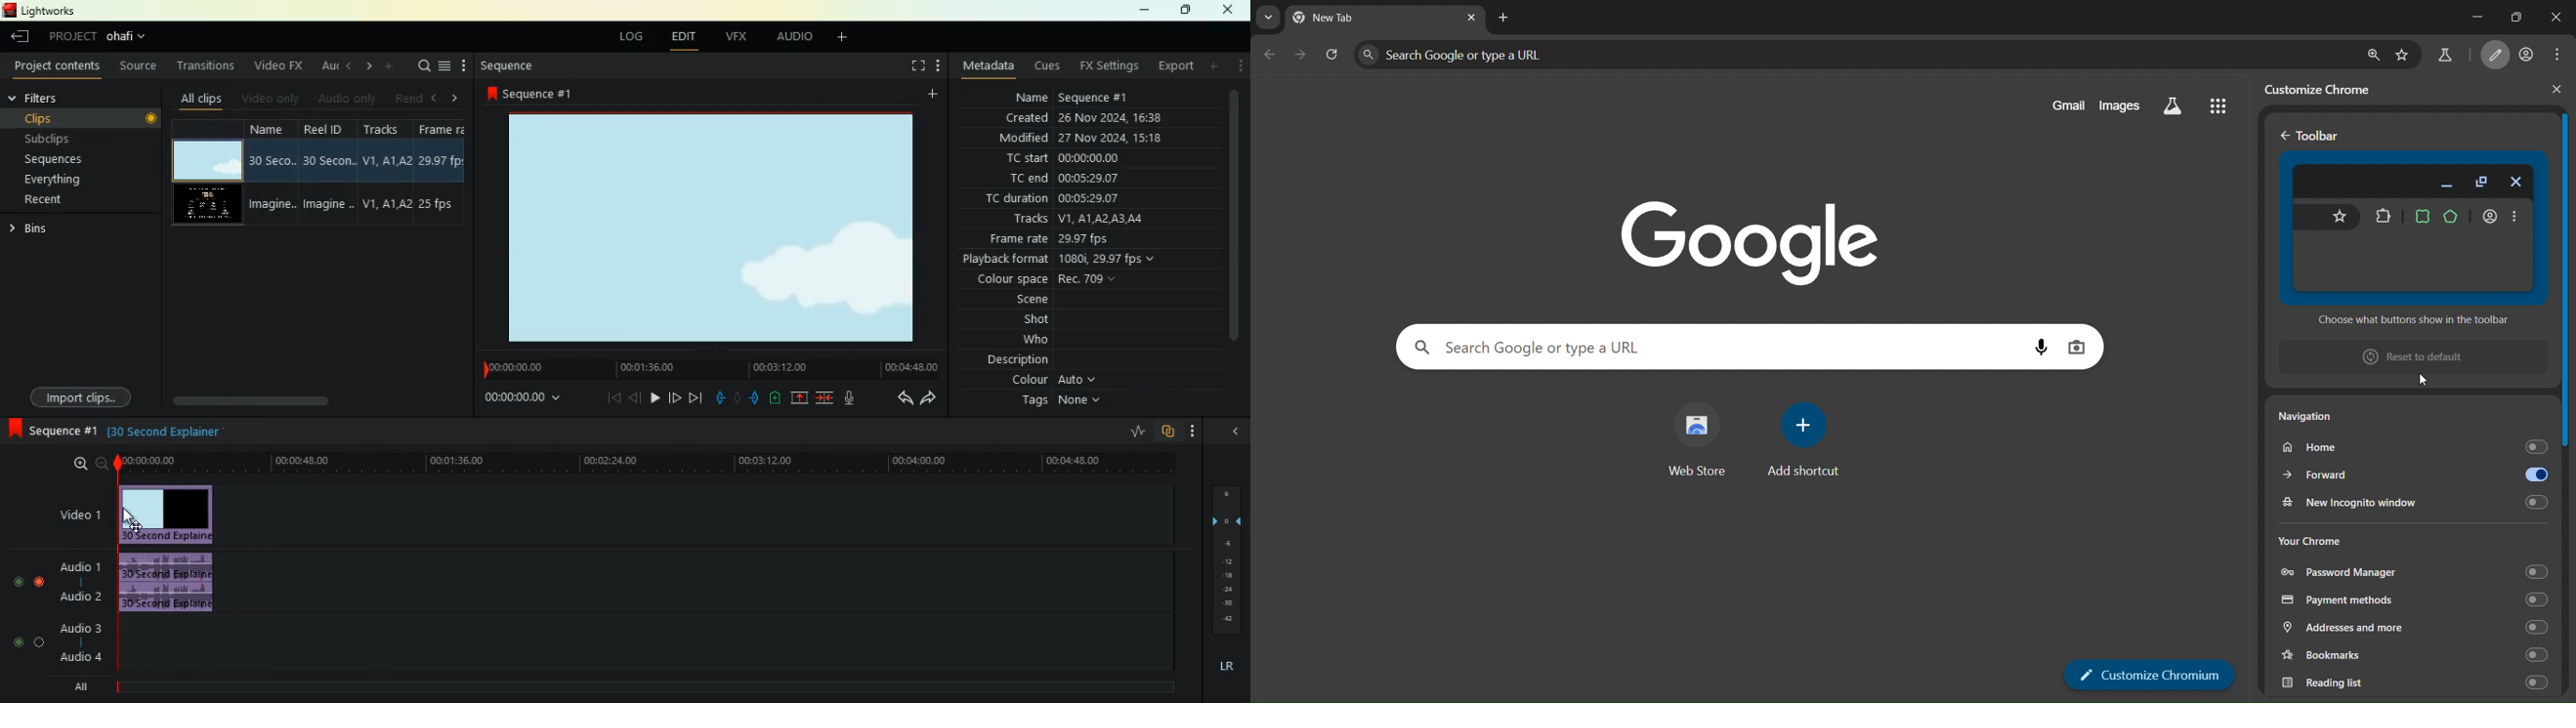 This screenshot has width=2576, height=728. What do you see at coordinates (76, 514) in the screenshot?
I see `video1` at bounding box center [76, 514].